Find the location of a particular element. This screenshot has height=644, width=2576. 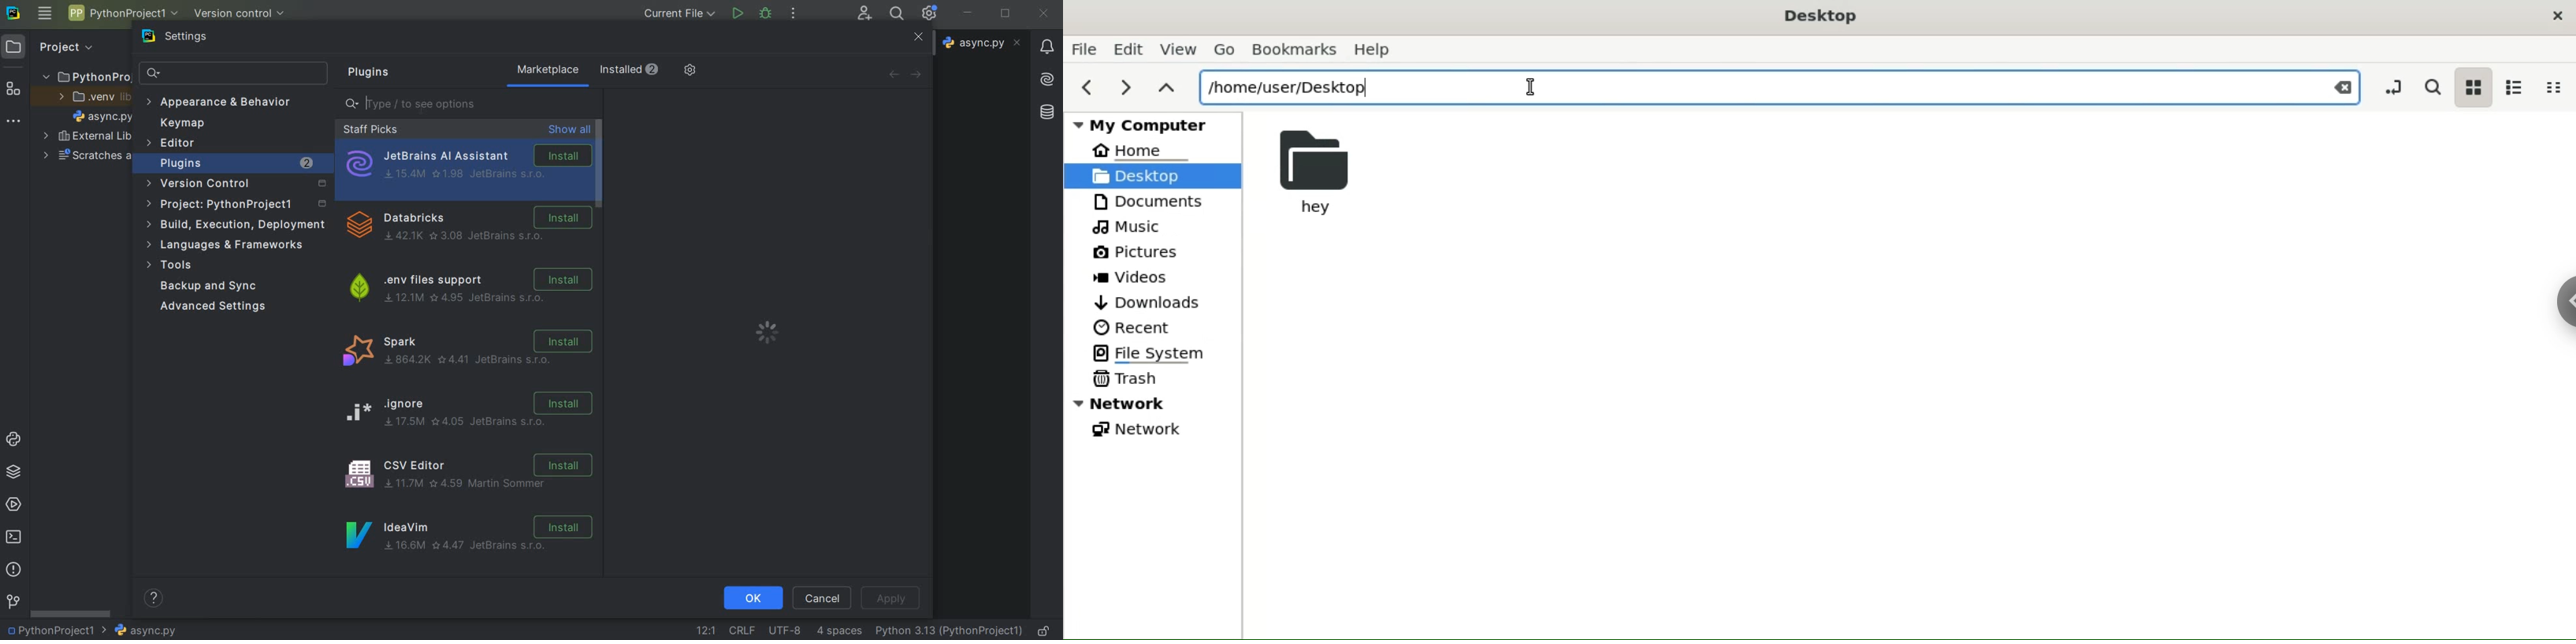

pictures is located at coordinates (1136, 254).